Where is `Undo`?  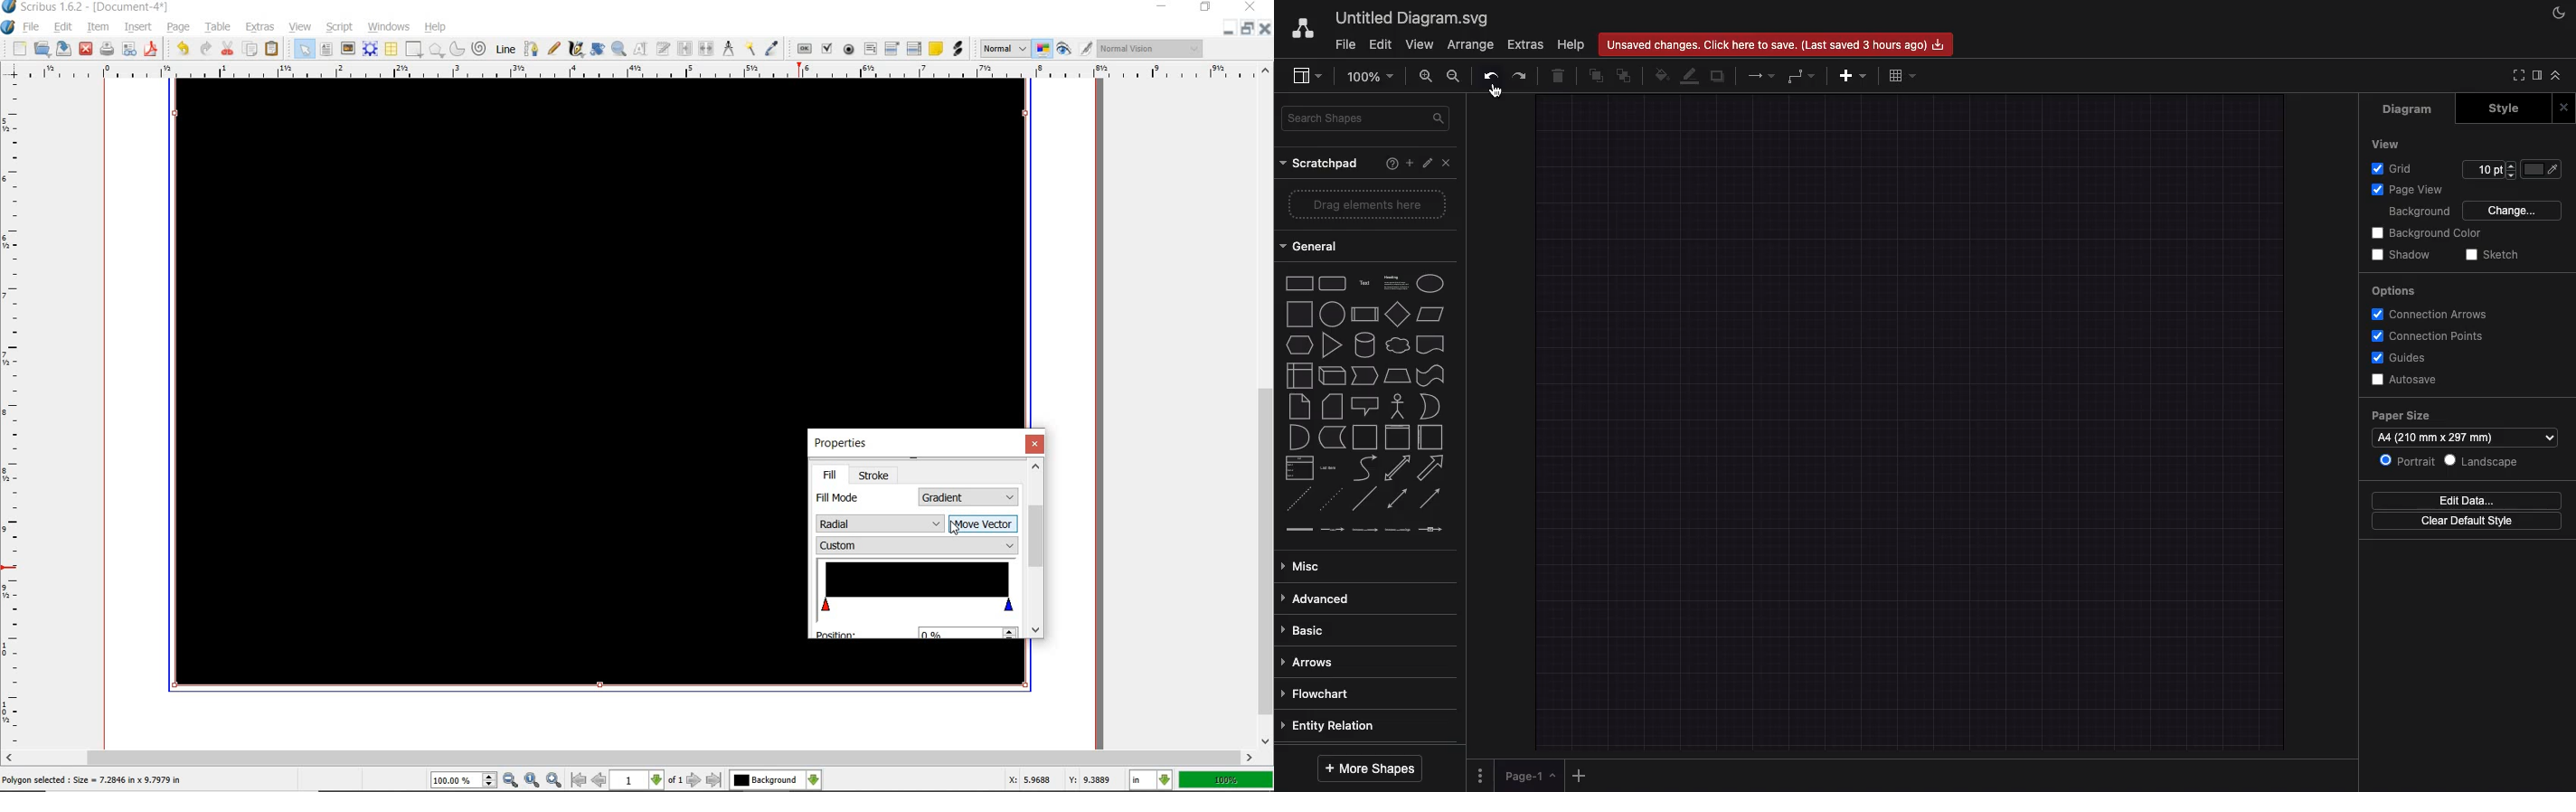 Undo is located at coordinates (1488, 77).